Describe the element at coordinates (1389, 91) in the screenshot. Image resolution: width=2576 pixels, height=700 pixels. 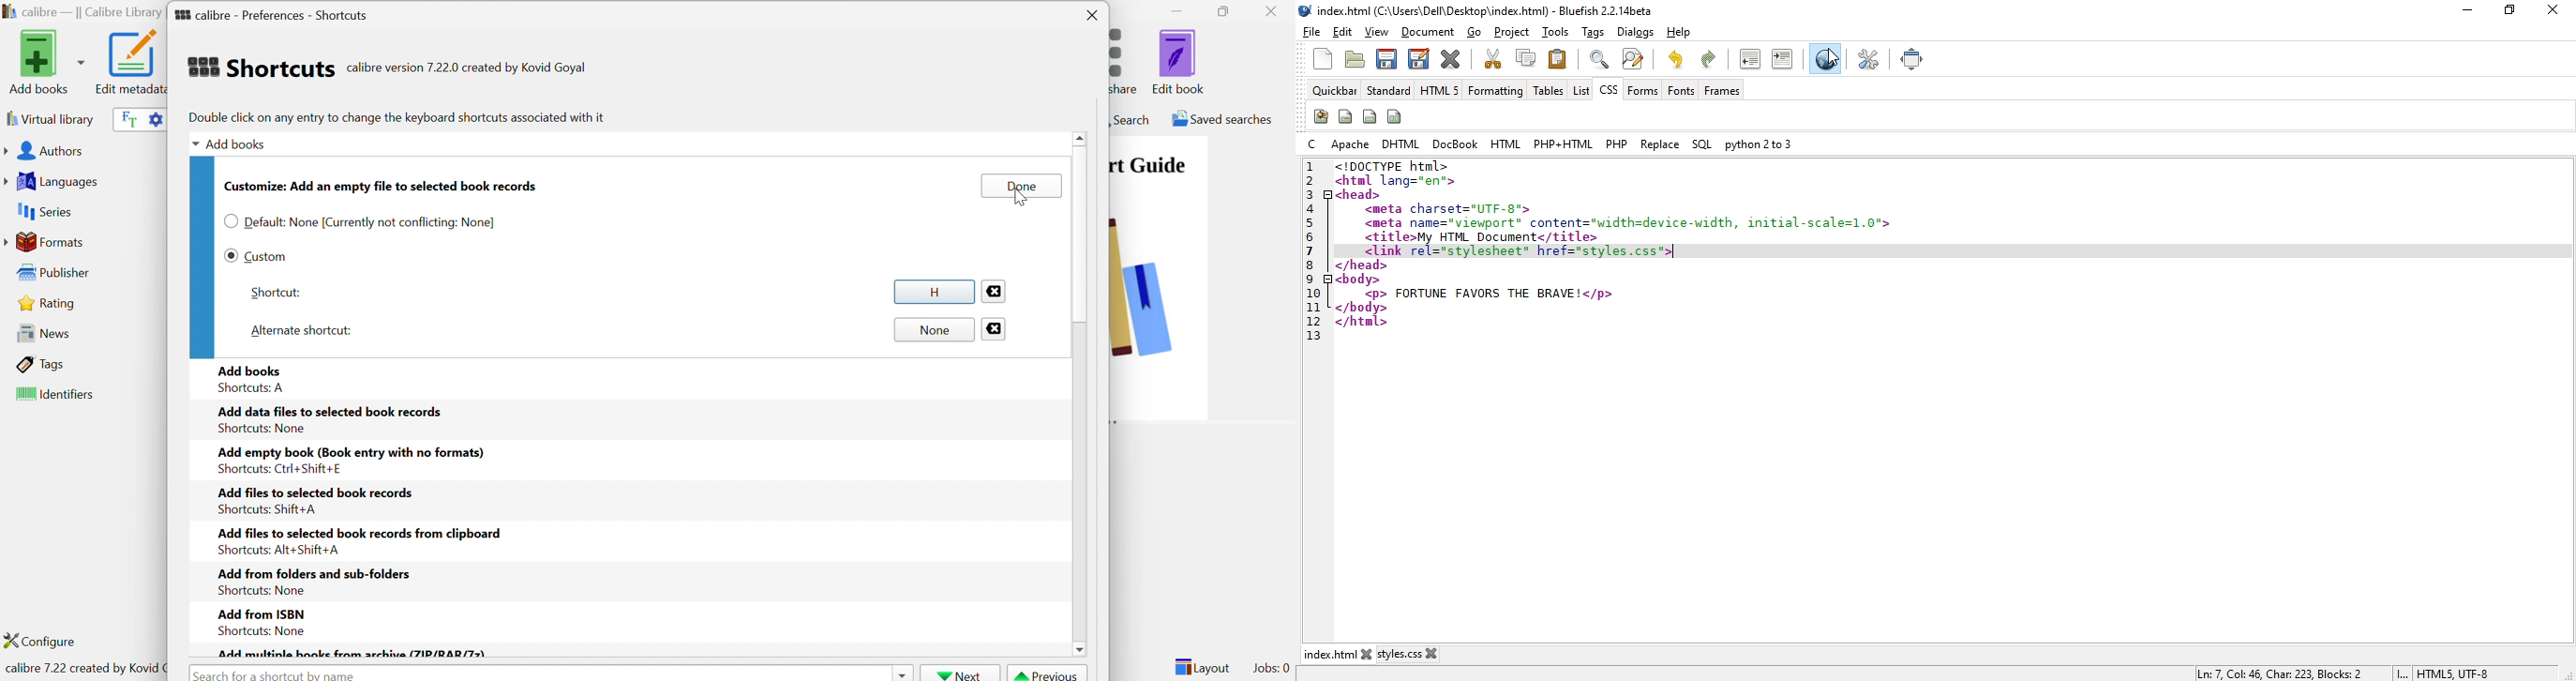
I see `standard` at that location.